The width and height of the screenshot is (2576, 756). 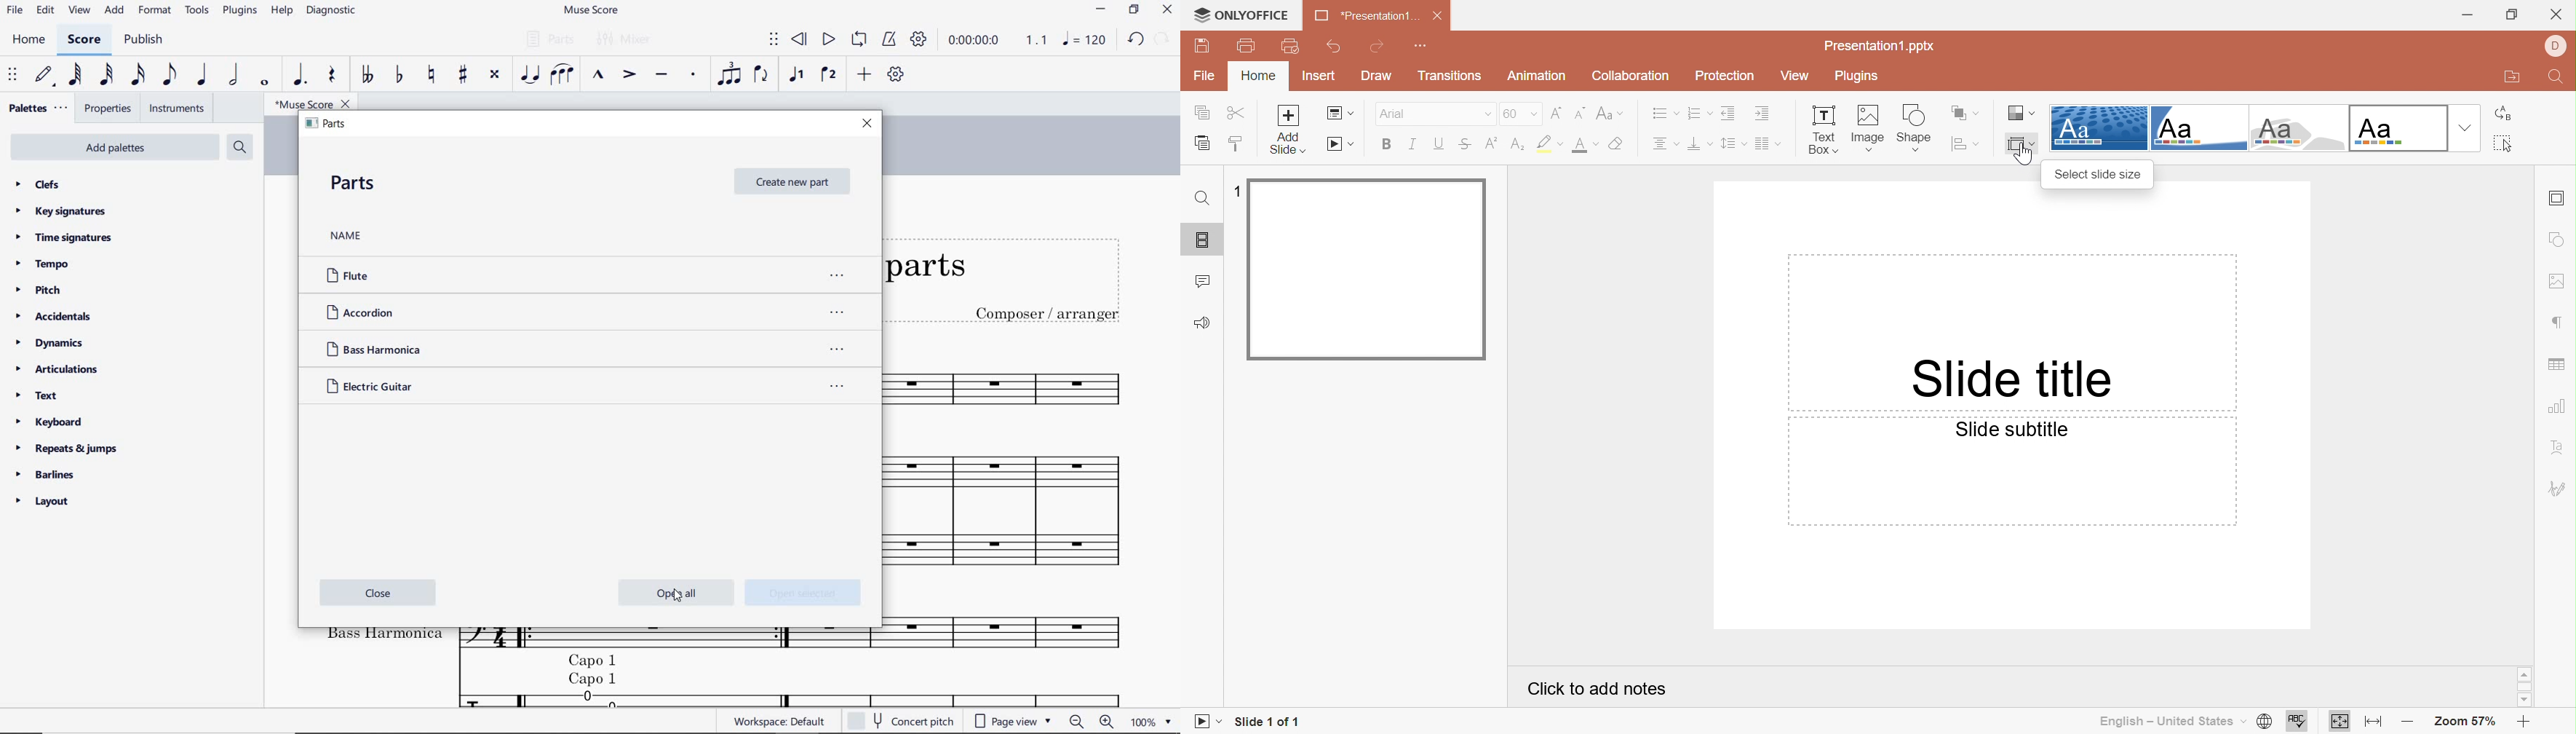 What do you see at coordinates (33, 397) in the screenshot?
I see `text` at bounding box center [33, 397].